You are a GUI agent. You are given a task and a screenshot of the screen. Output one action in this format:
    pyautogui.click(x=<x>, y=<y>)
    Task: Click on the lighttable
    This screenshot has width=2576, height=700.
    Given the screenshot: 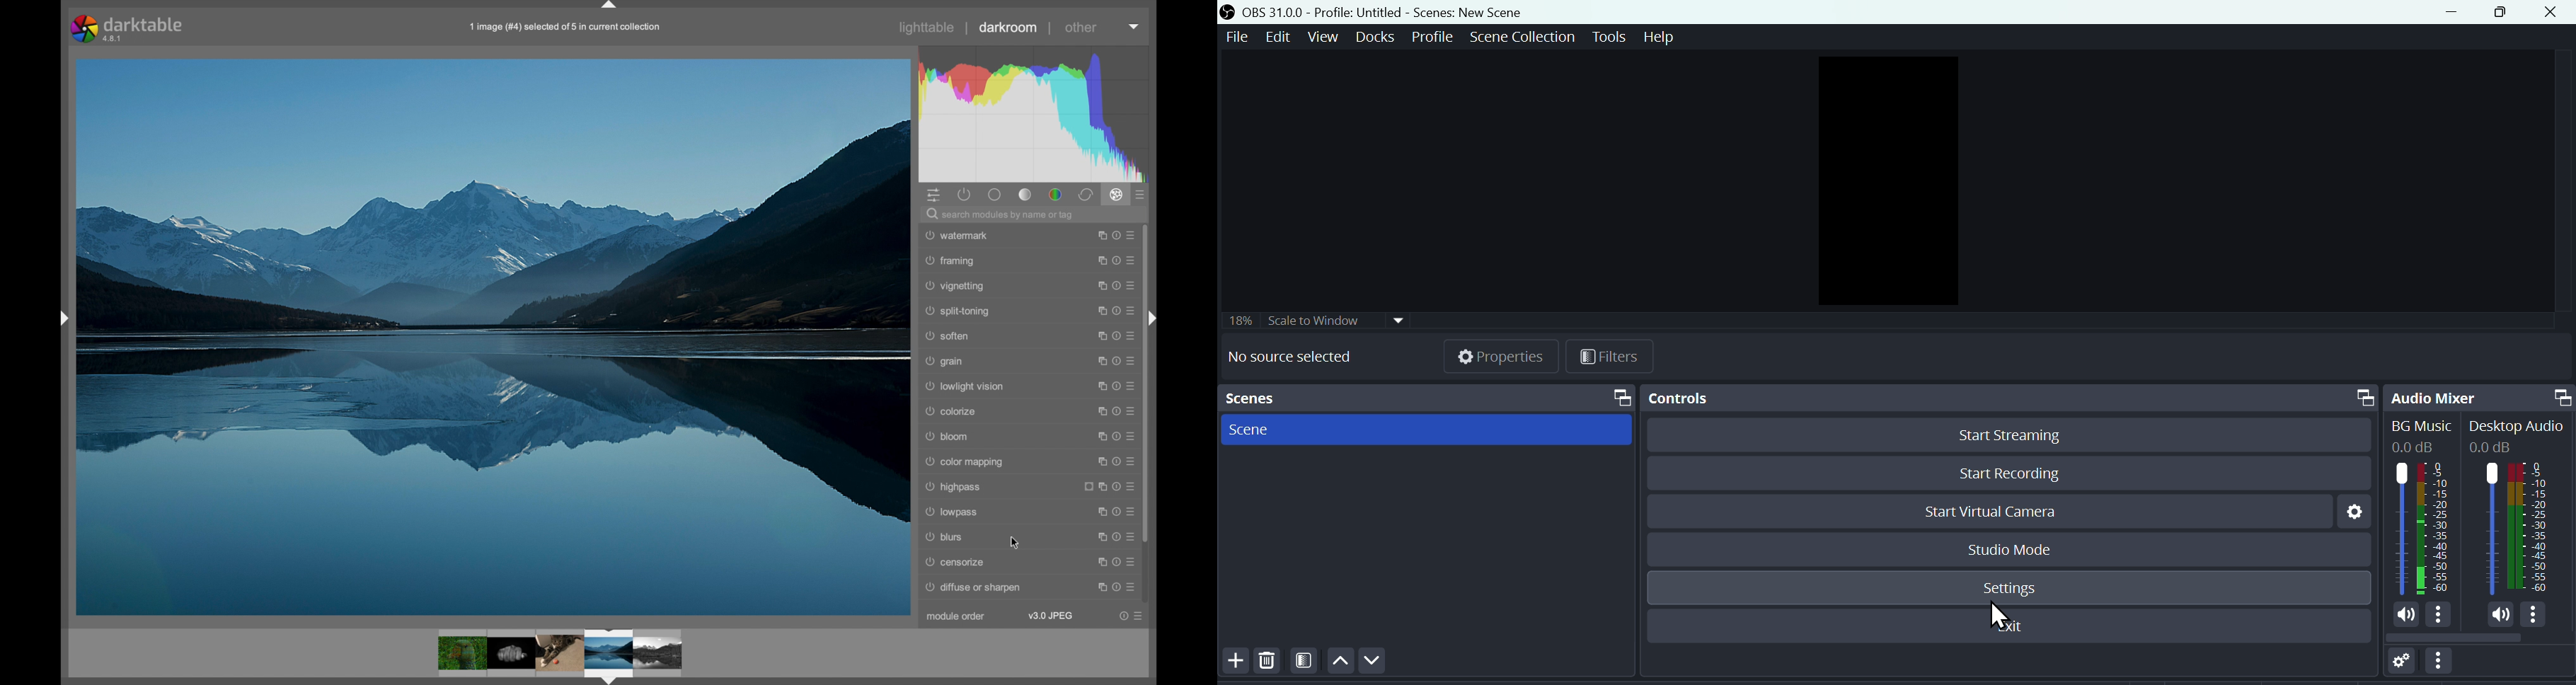 What is the action you would take?
    pyautogui.click(x=929, y=28)
    